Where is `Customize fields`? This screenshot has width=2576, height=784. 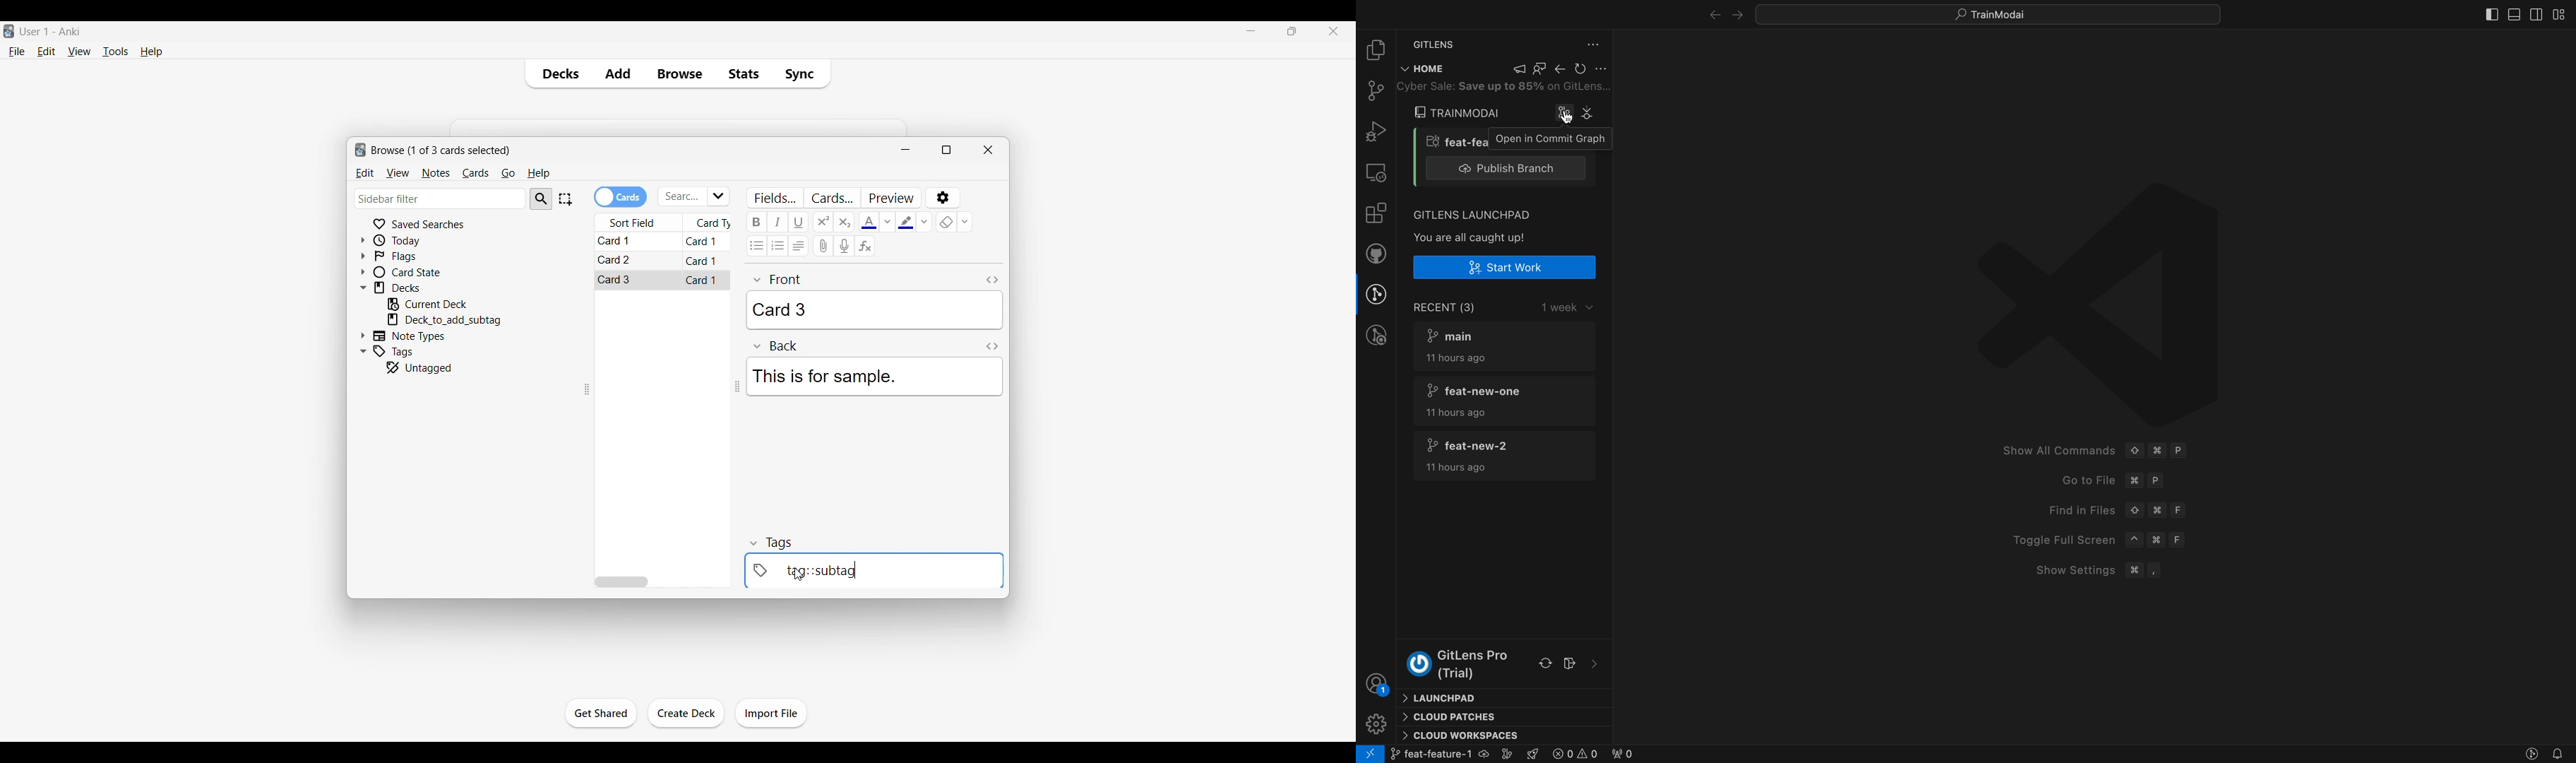 Customize fields is located at coordinates (775, 198).